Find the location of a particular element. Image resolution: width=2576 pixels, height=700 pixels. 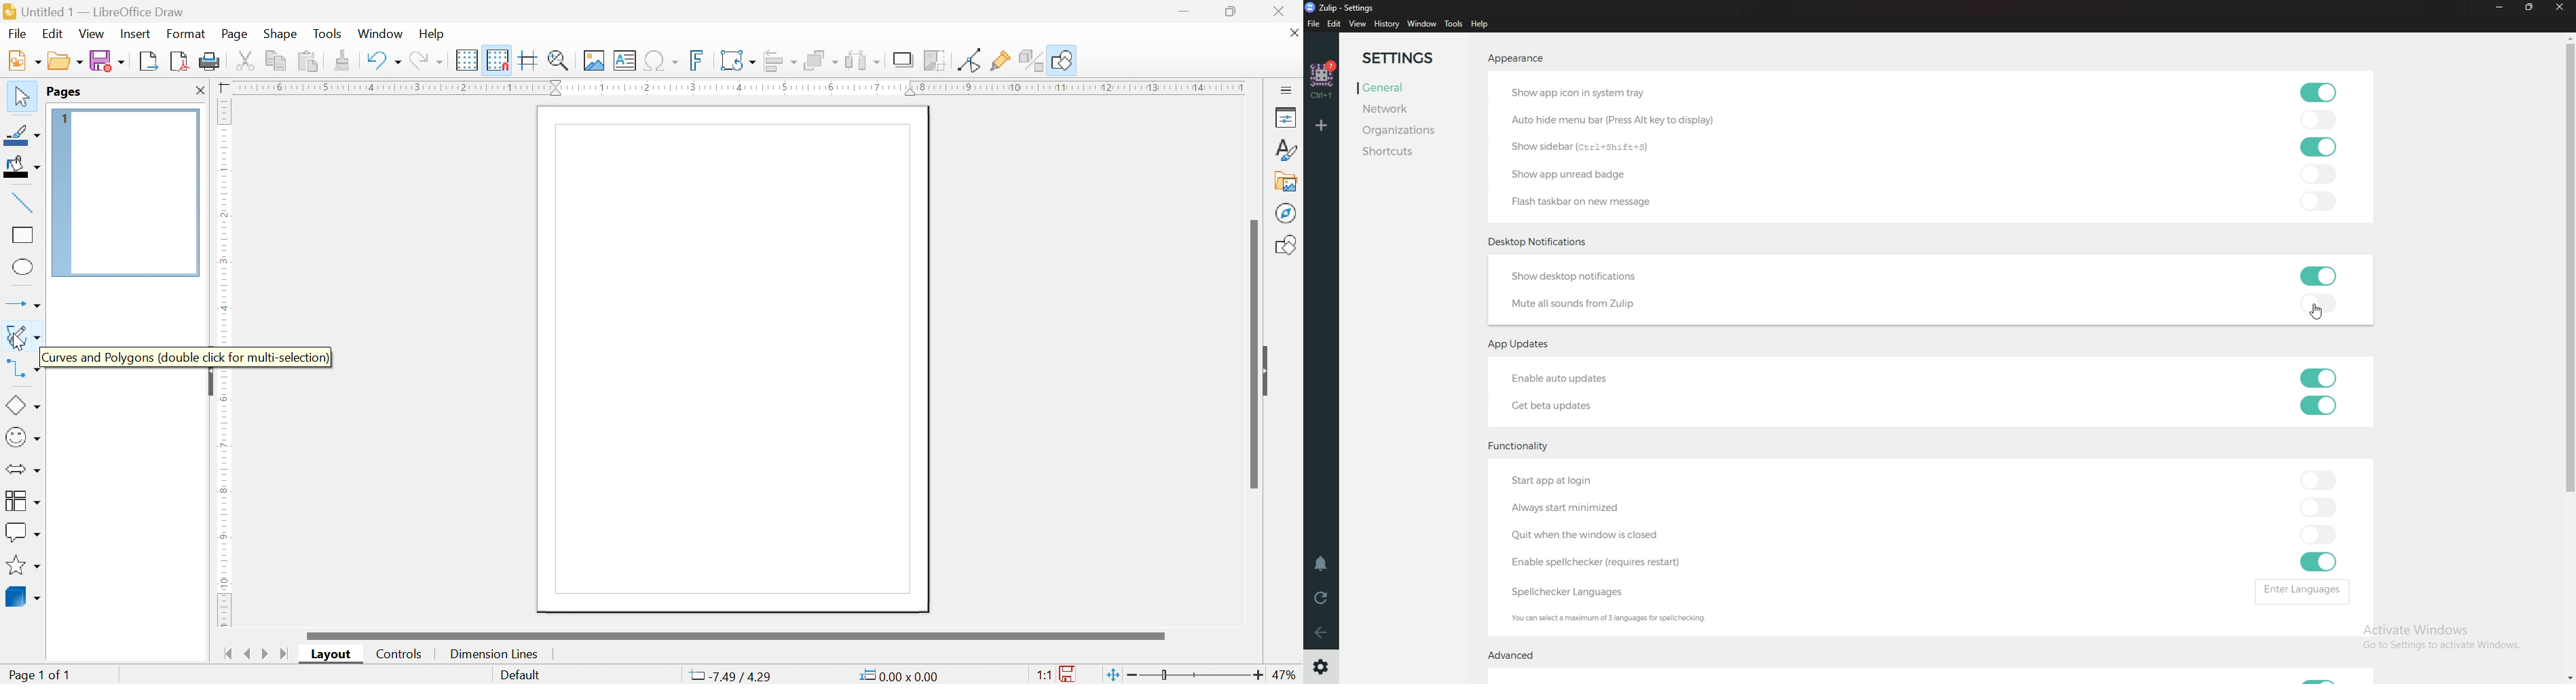

3D objects is located at coordinates (22, 597).